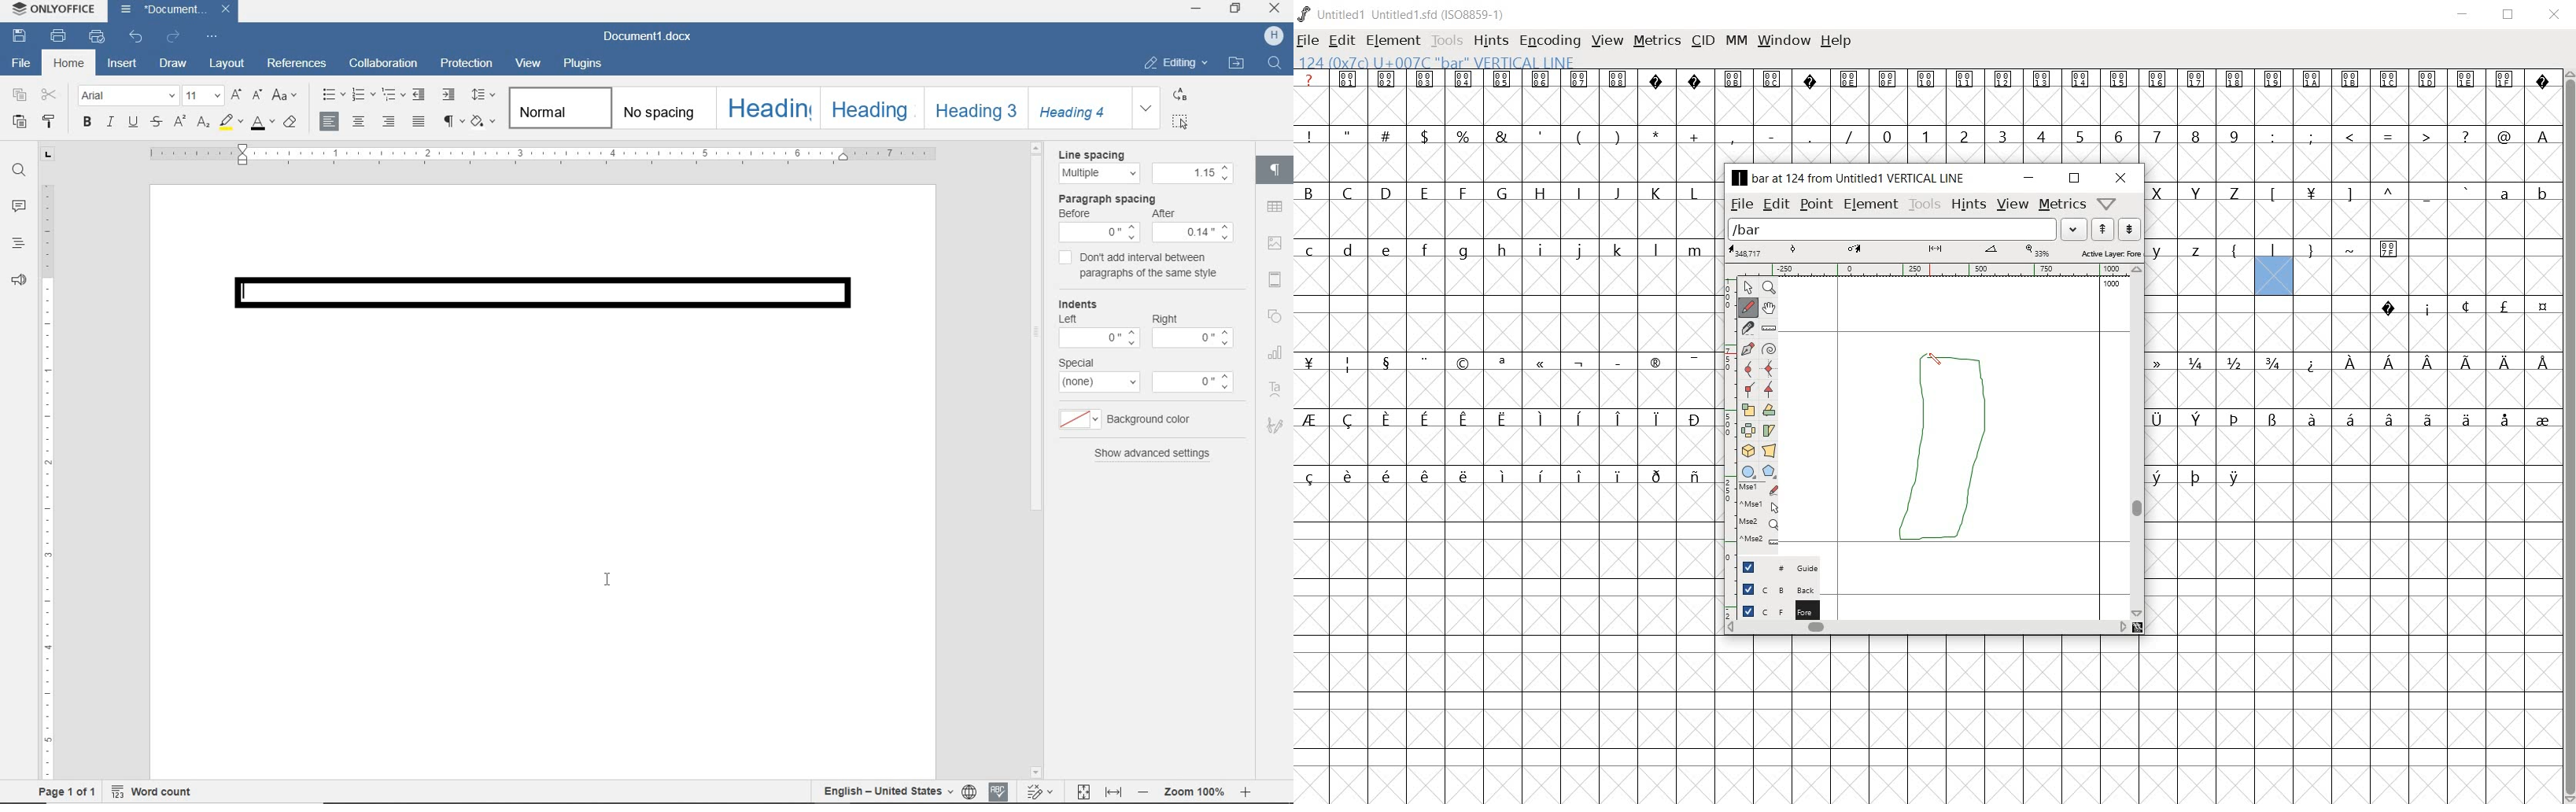 This screenshot has height=812, width=2576. I want to click on increase indent, so click(450, 95).